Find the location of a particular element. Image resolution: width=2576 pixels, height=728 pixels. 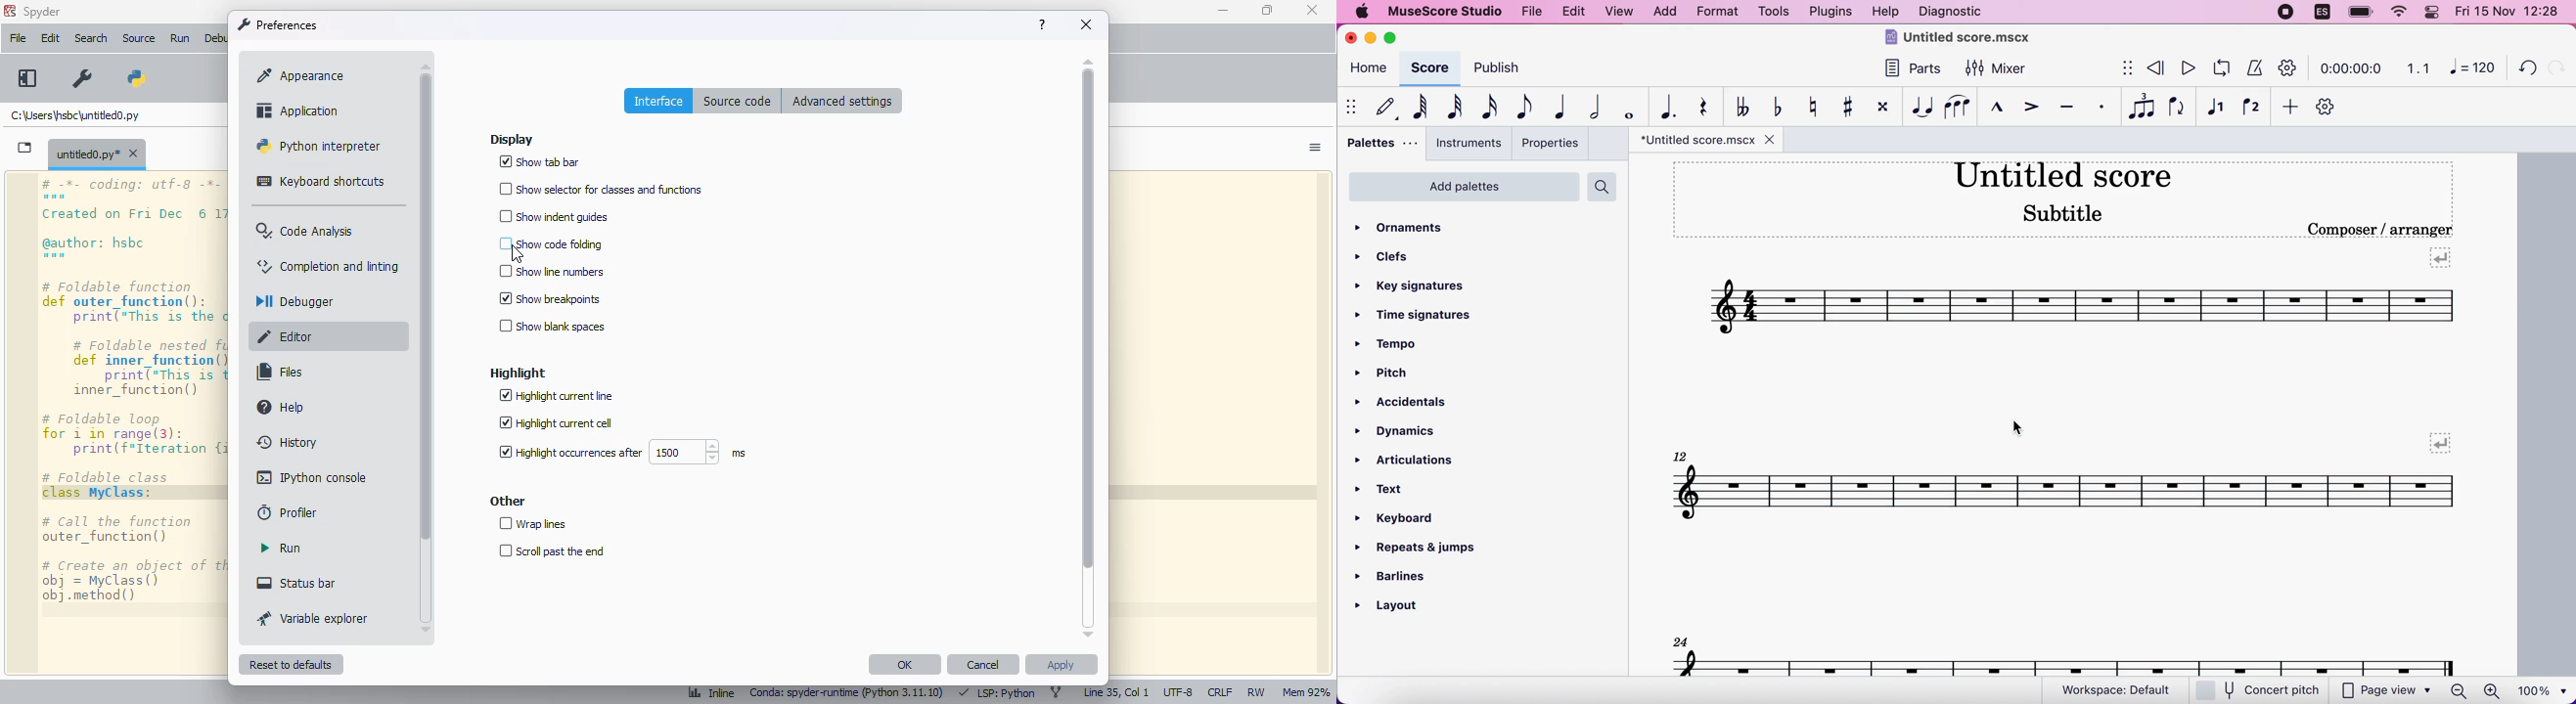

mac logo is located at coordinates (1361, 13).